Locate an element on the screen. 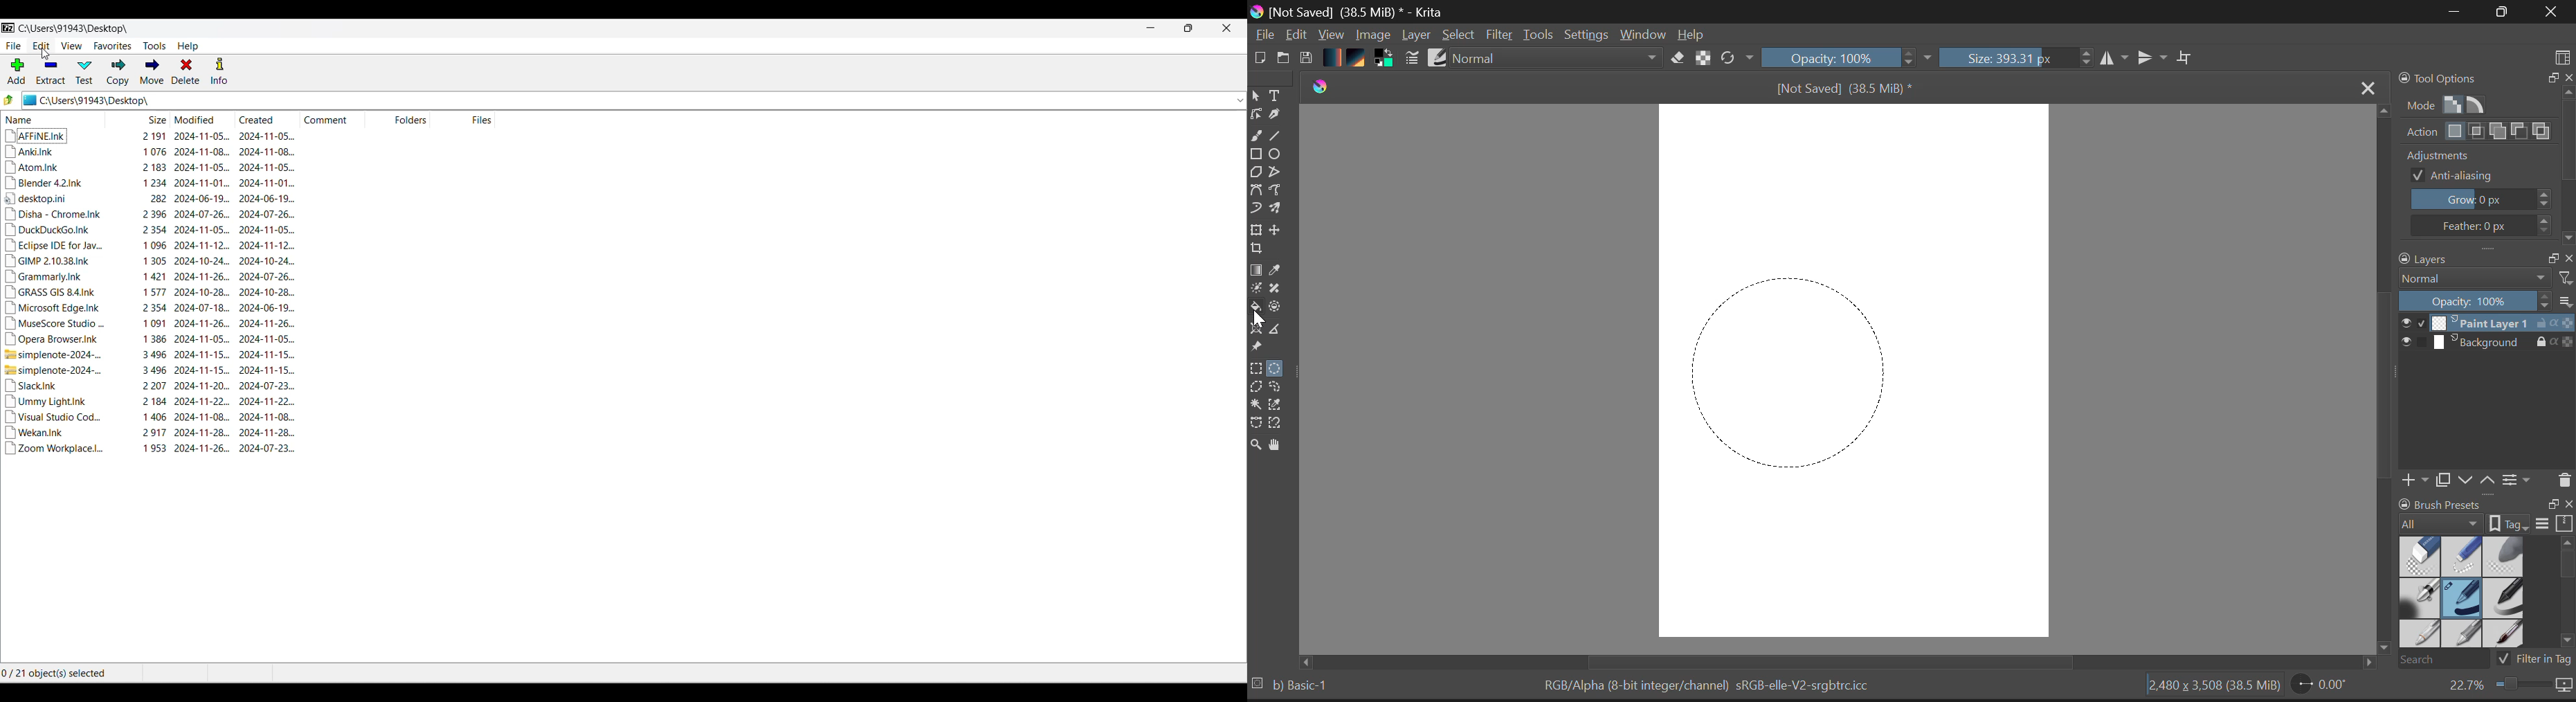  Software logo is located at coordinates (8, 27).